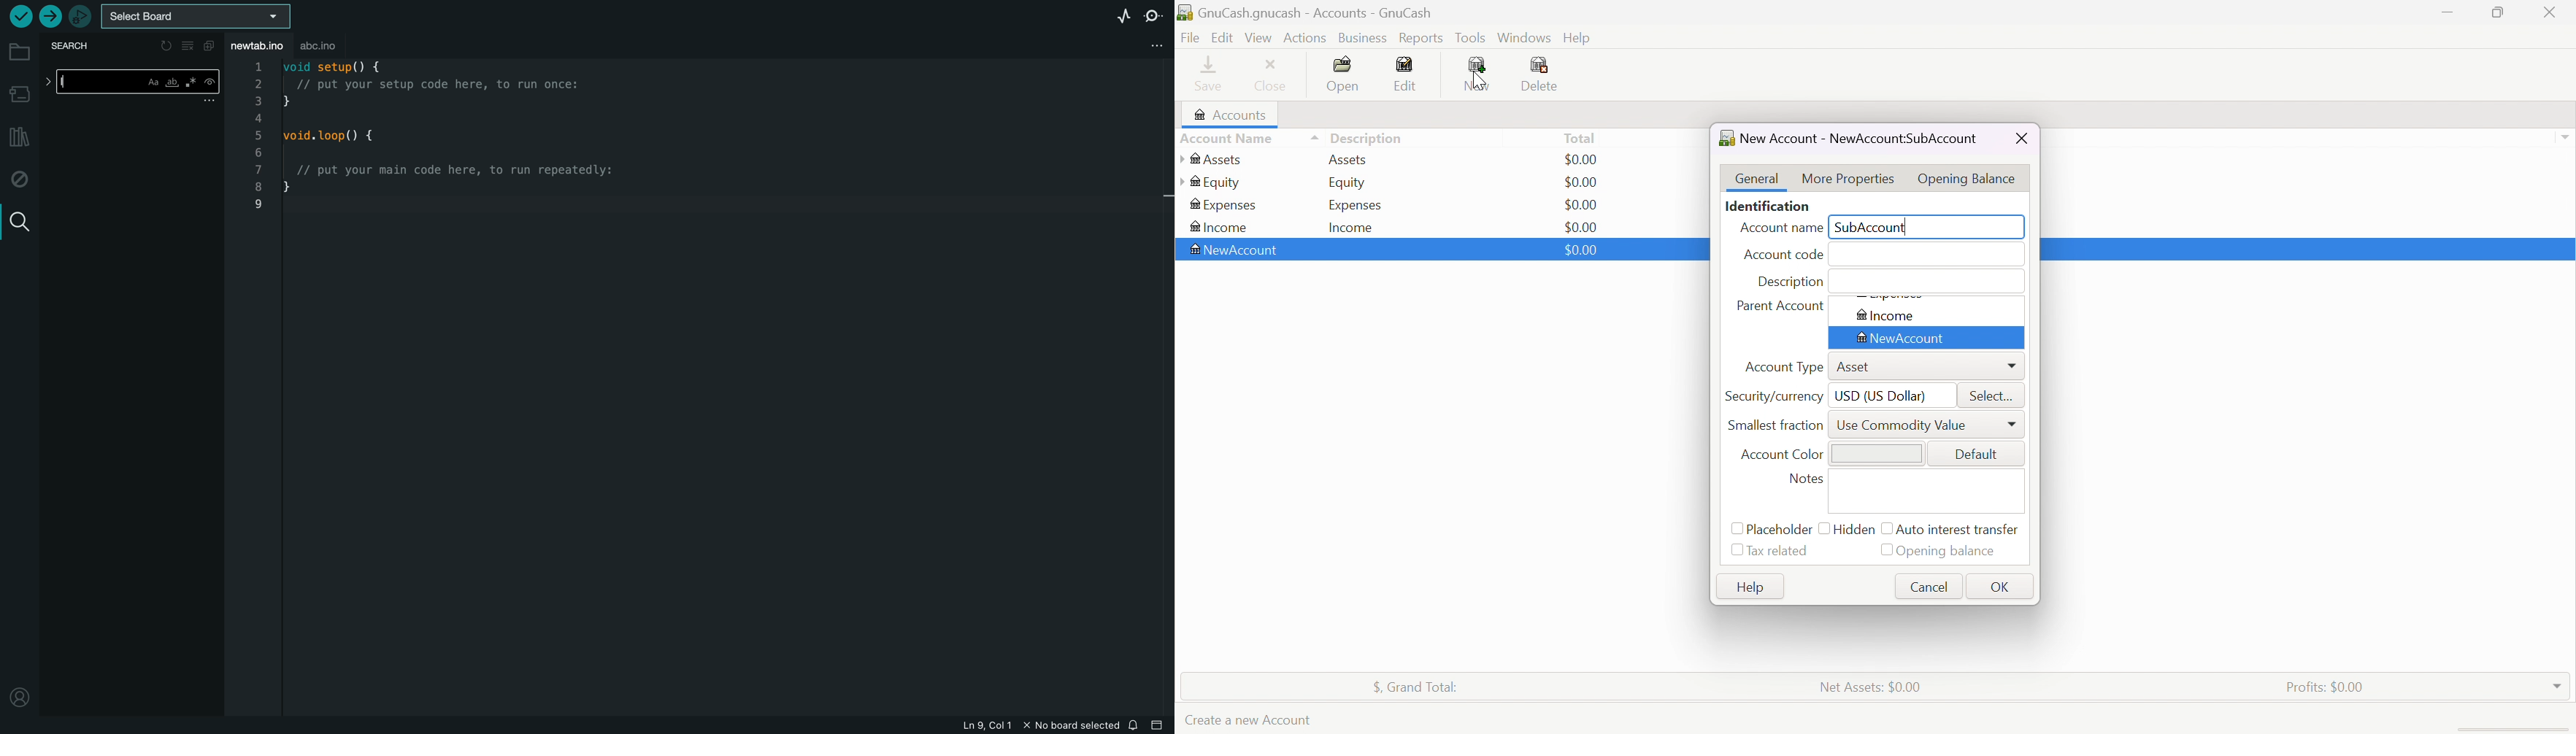  Describe the element at coordinates (1414, 687) in the screenshot. I see `$, Grand Total:` at that location.